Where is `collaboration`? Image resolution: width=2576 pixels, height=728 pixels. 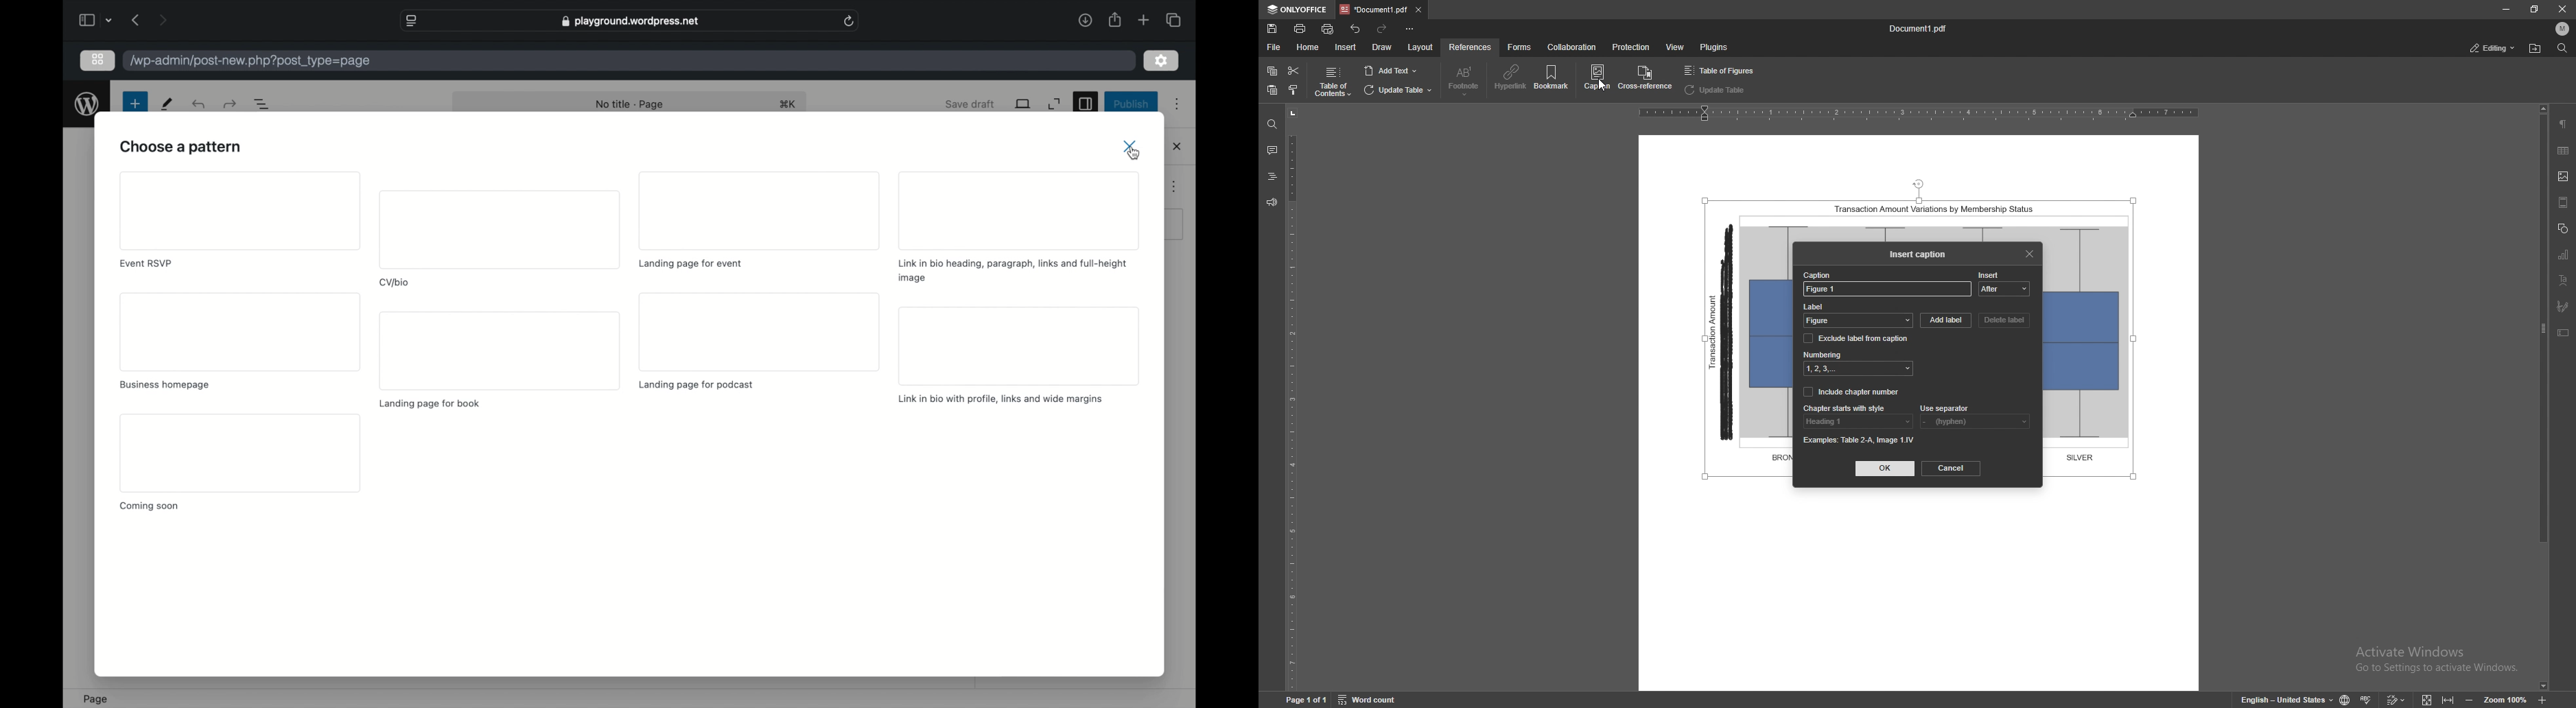
collaboration is located at coordinates (1573, 47).